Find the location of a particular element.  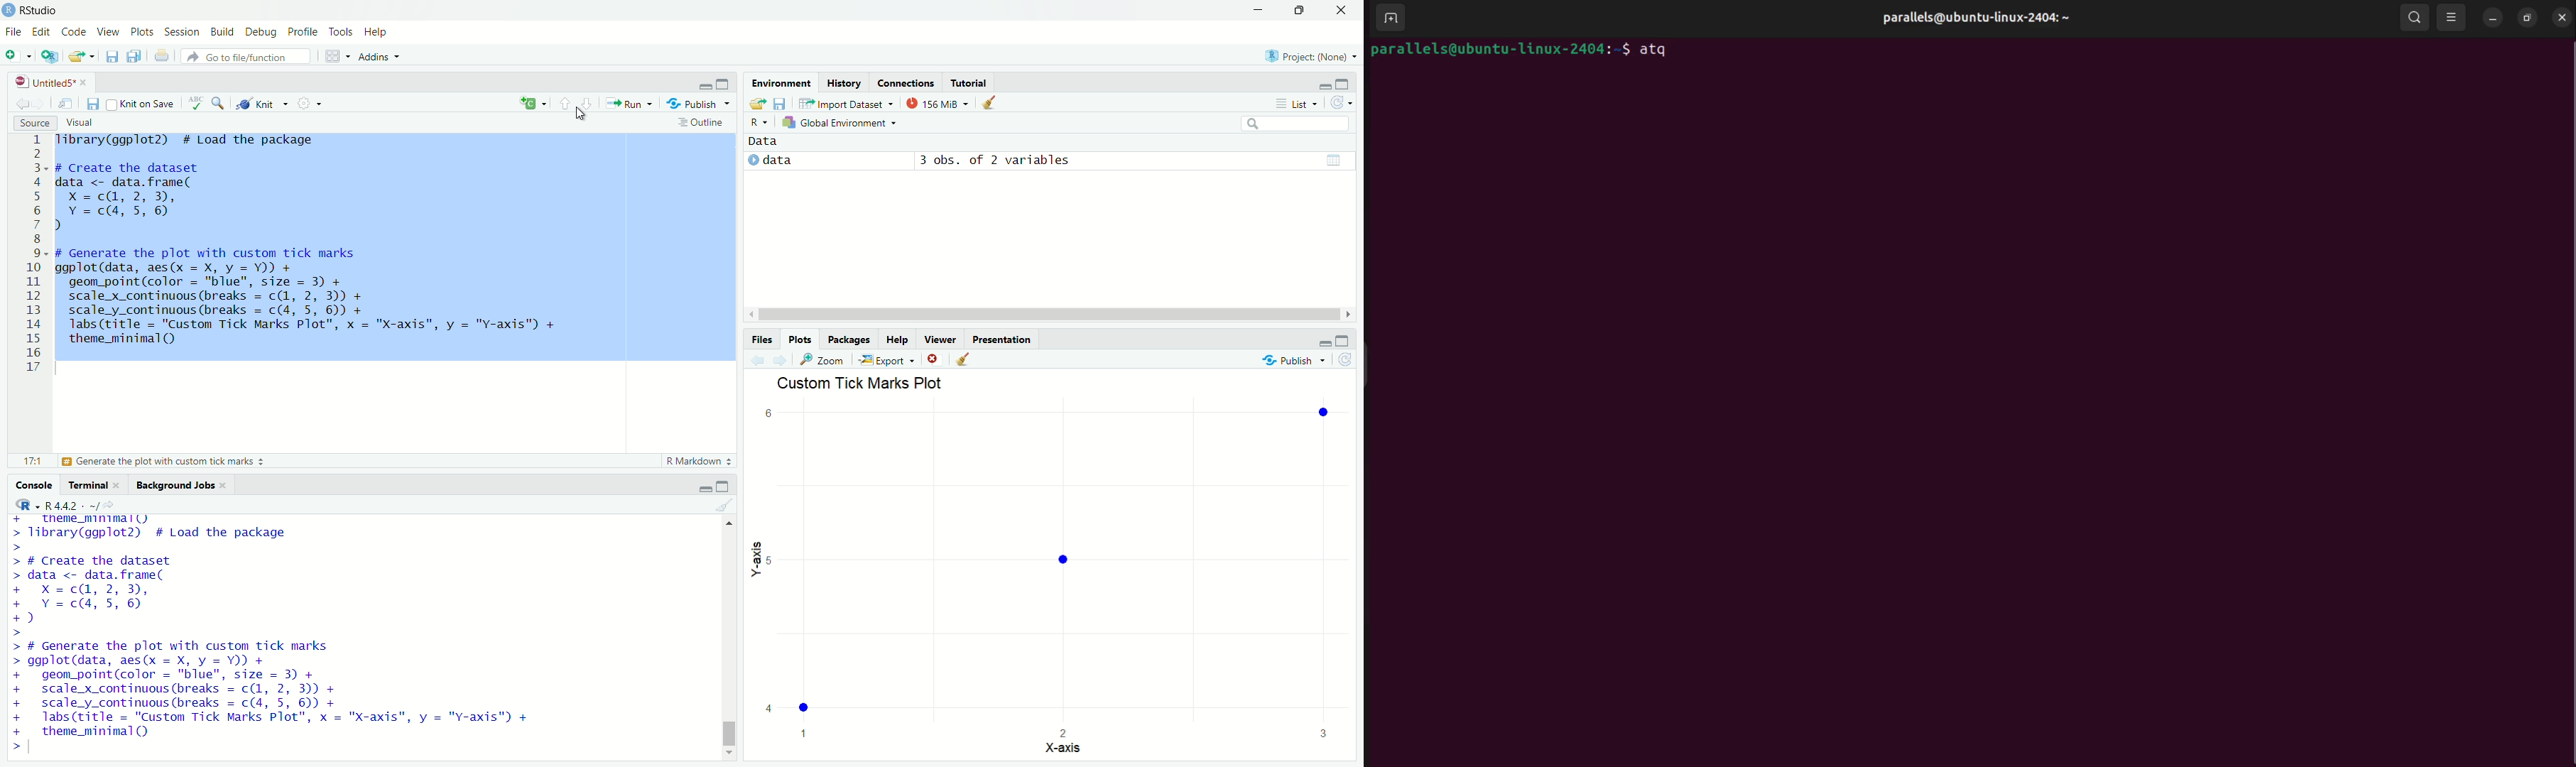

new file is located at coordinates (18, 56).